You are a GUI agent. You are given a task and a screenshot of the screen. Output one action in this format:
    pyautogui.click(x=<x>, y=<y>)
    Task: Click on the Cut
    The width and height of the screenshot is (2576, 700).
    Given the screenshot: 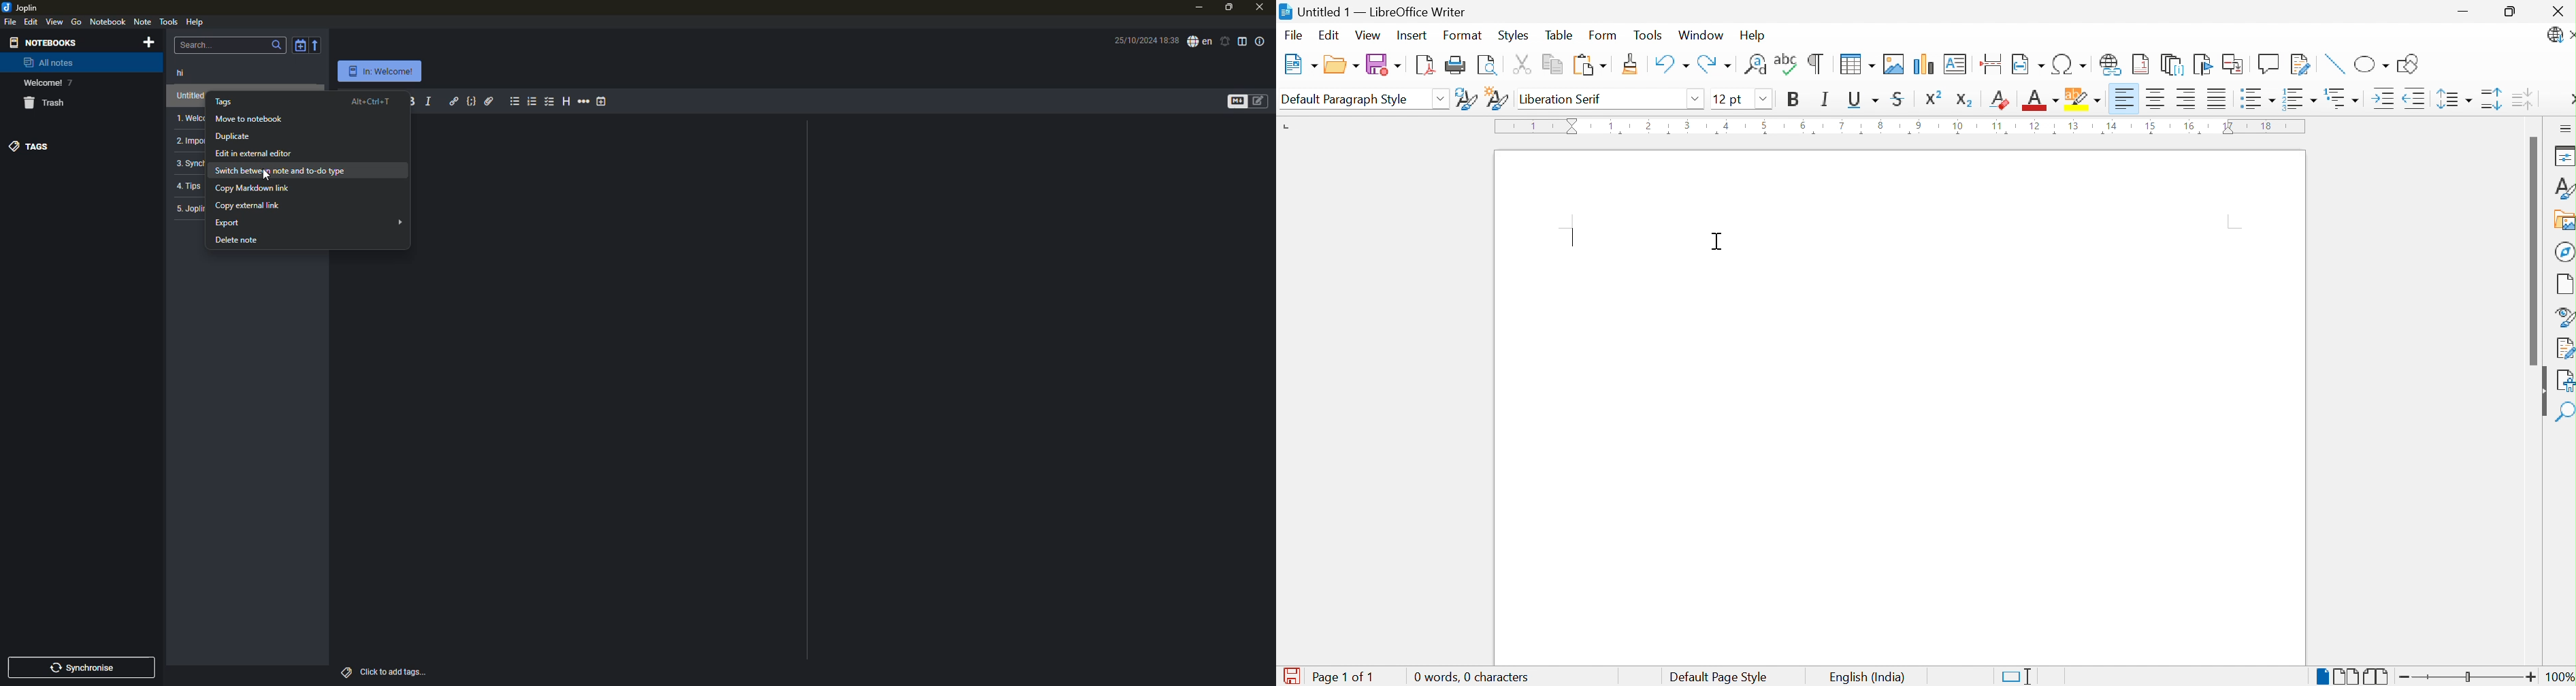 What is the action you would take?
    pyautogui.click(x=1520, y=64)
    